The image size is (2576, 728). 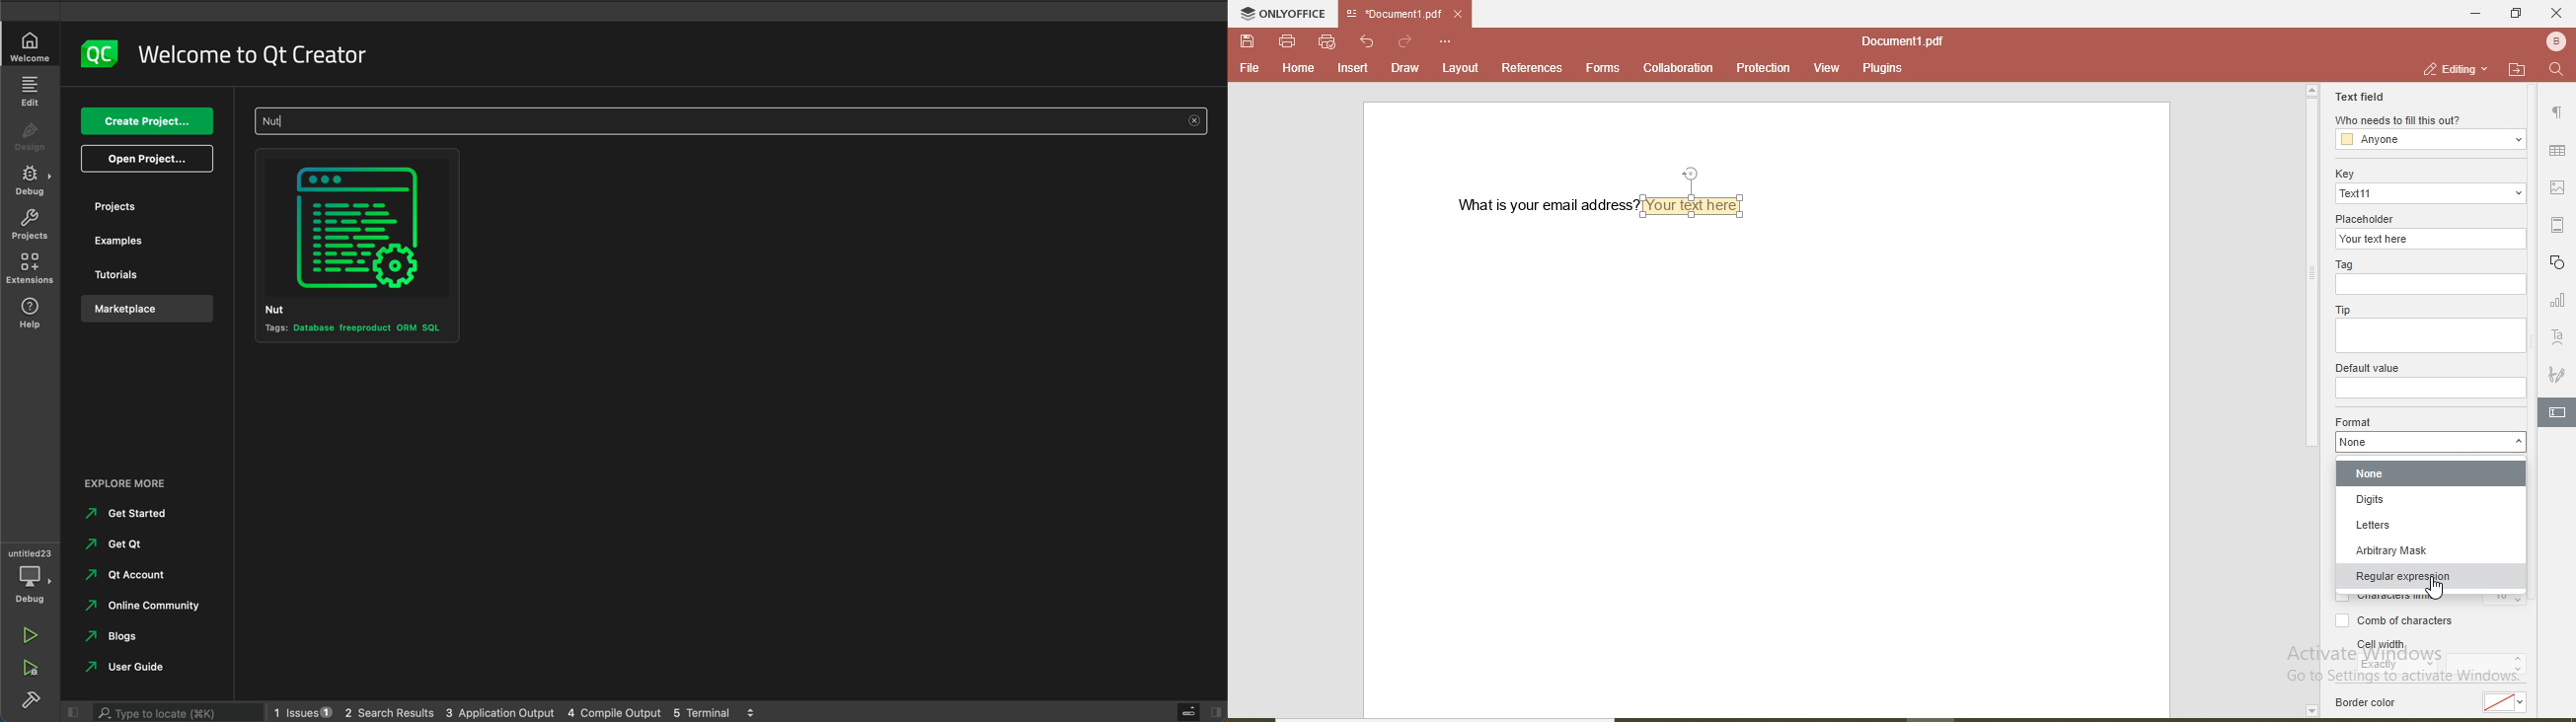 I want to click on customise quick access toolbar, so click(x=1447, y=40).